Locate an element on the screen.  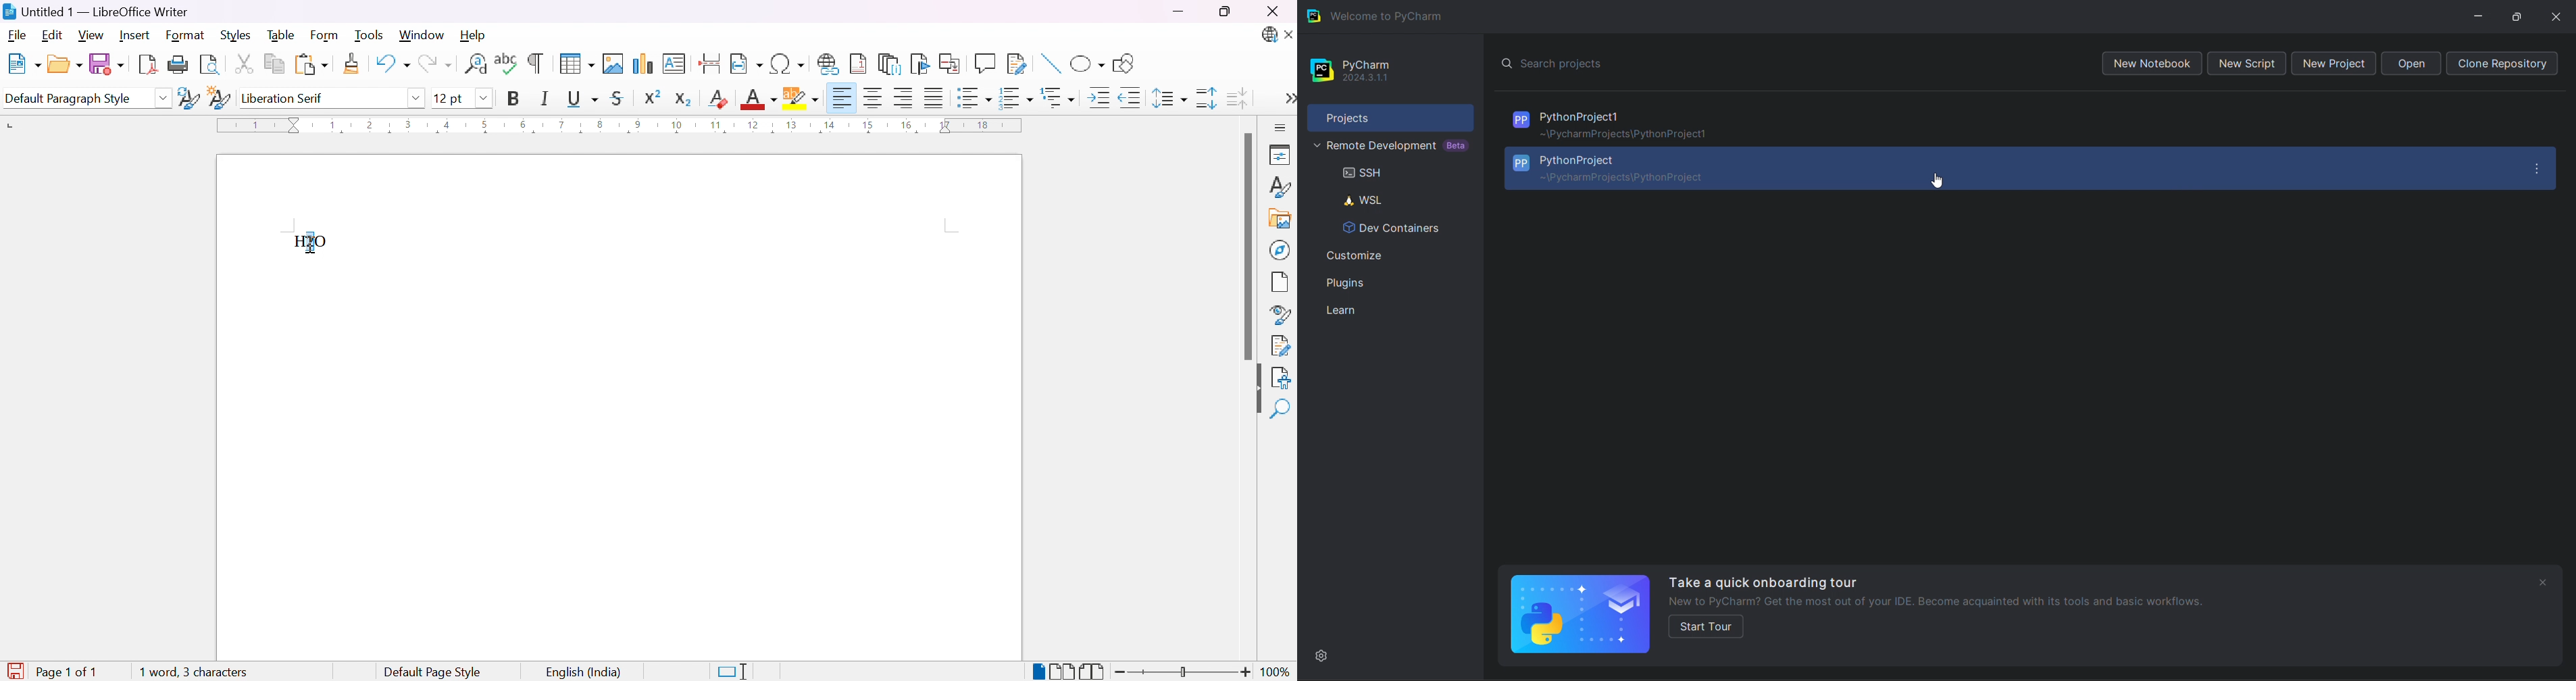
Strikethrough is located at coordinates (620, 98).